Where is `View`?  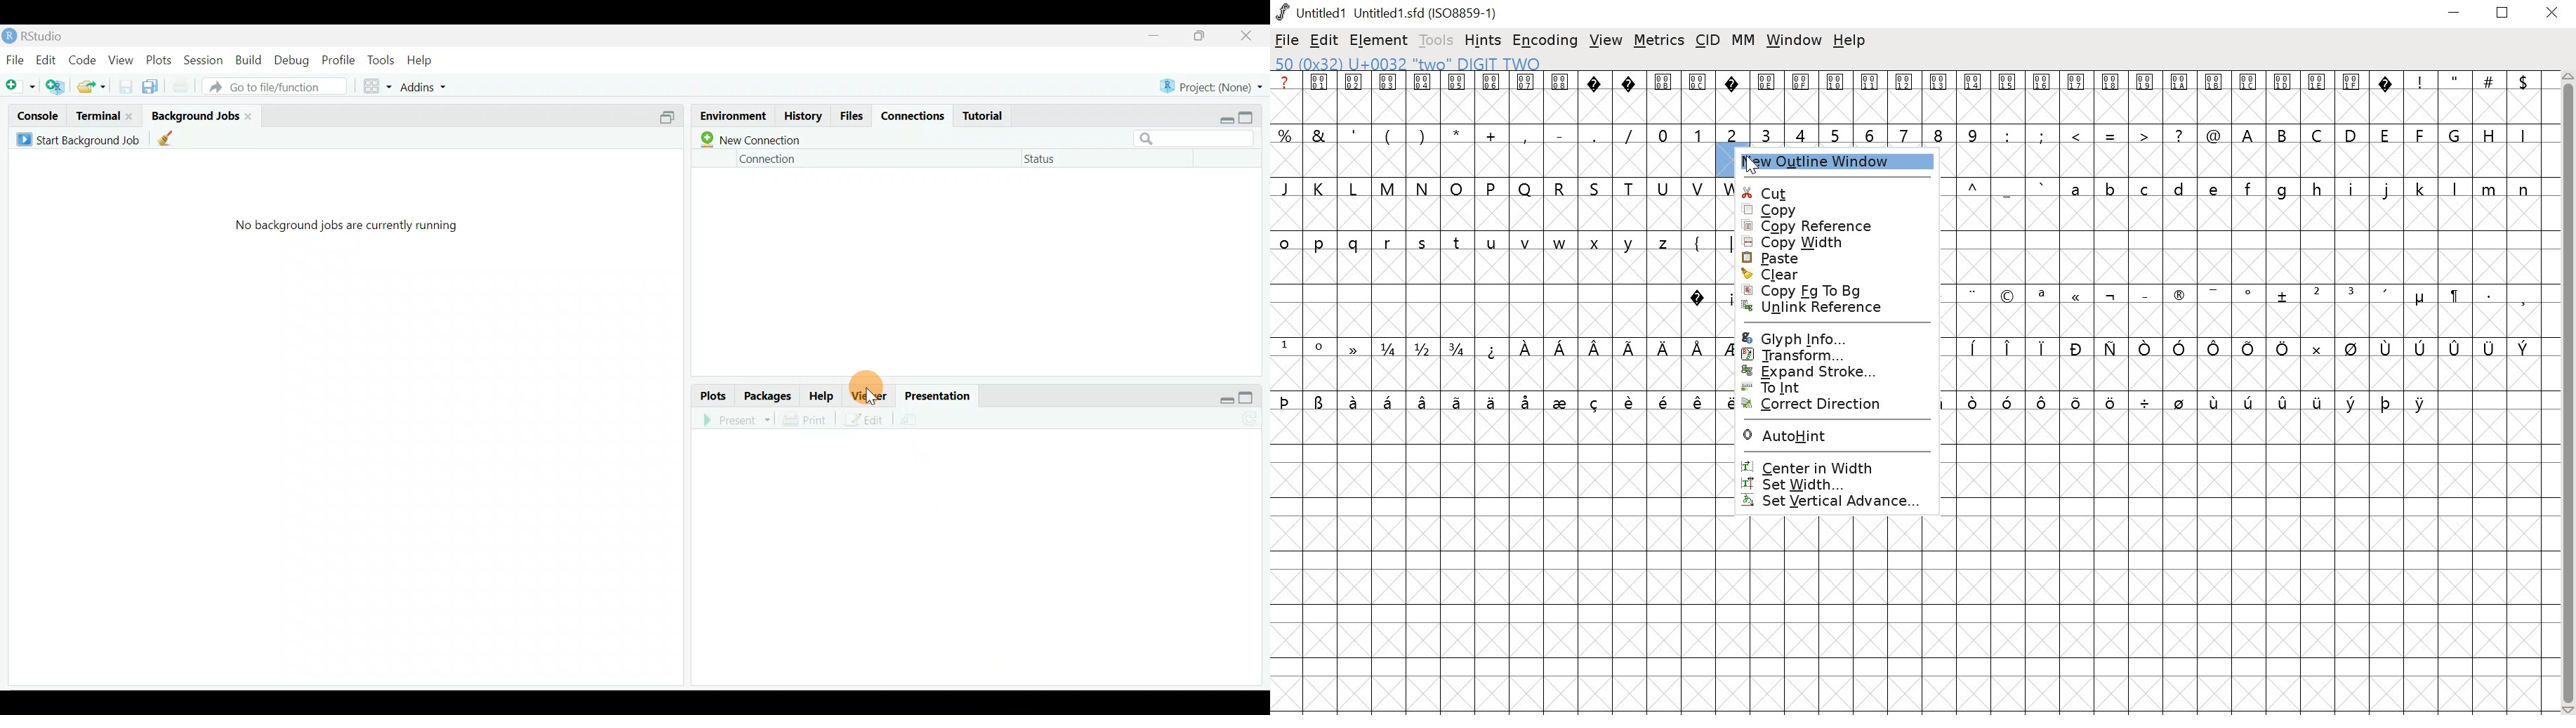
View is located at coordinates (120, 60).